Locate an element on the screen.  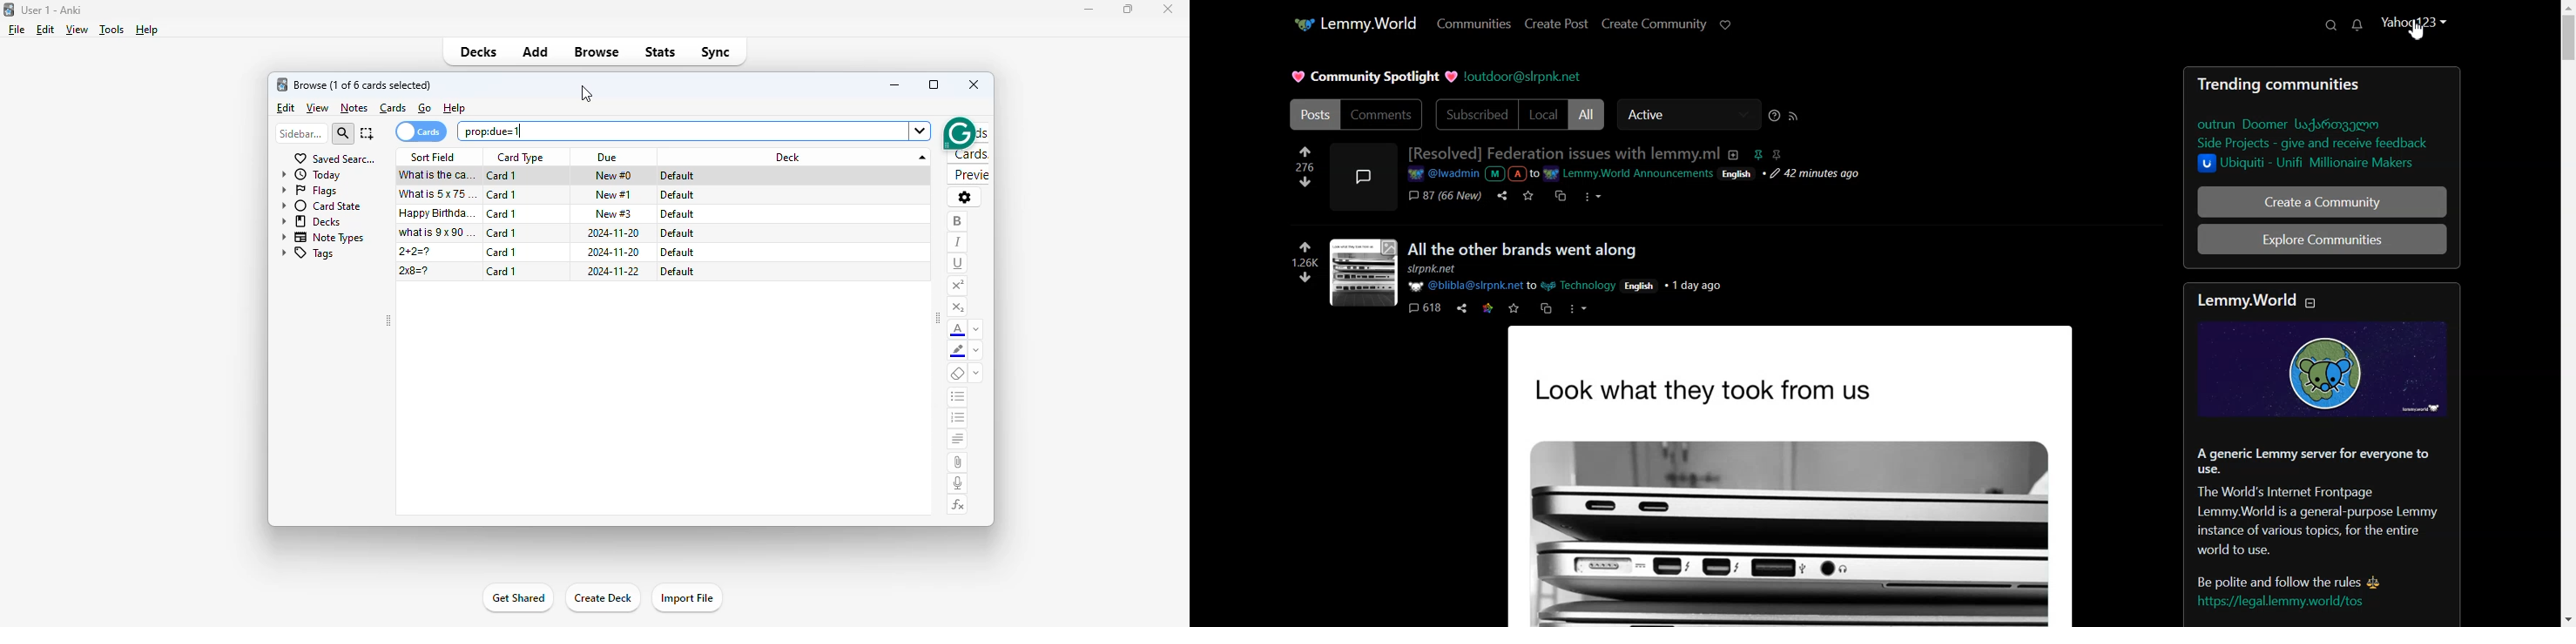
Upvote is located at coordinates (1303, 157).